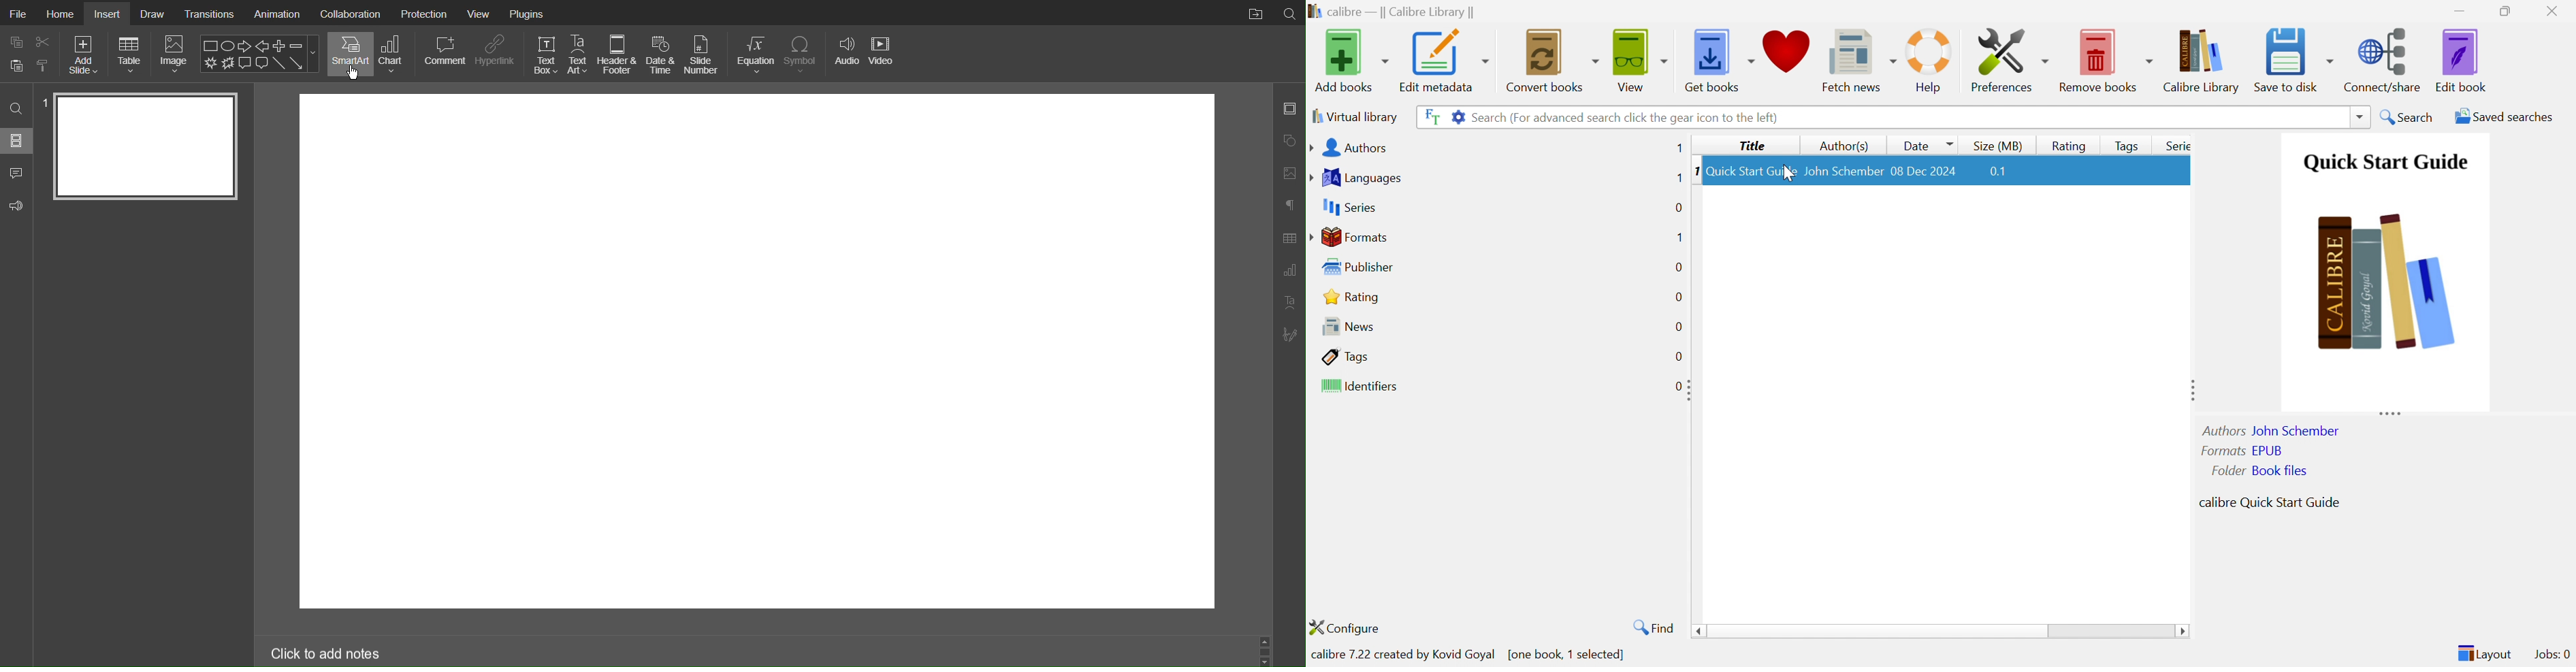 This screenshot has height=672, width=2576. What do you see at coordinates (2390, 413) in the screenshot?
I see `Expand` at bounding box center [2390, 413].